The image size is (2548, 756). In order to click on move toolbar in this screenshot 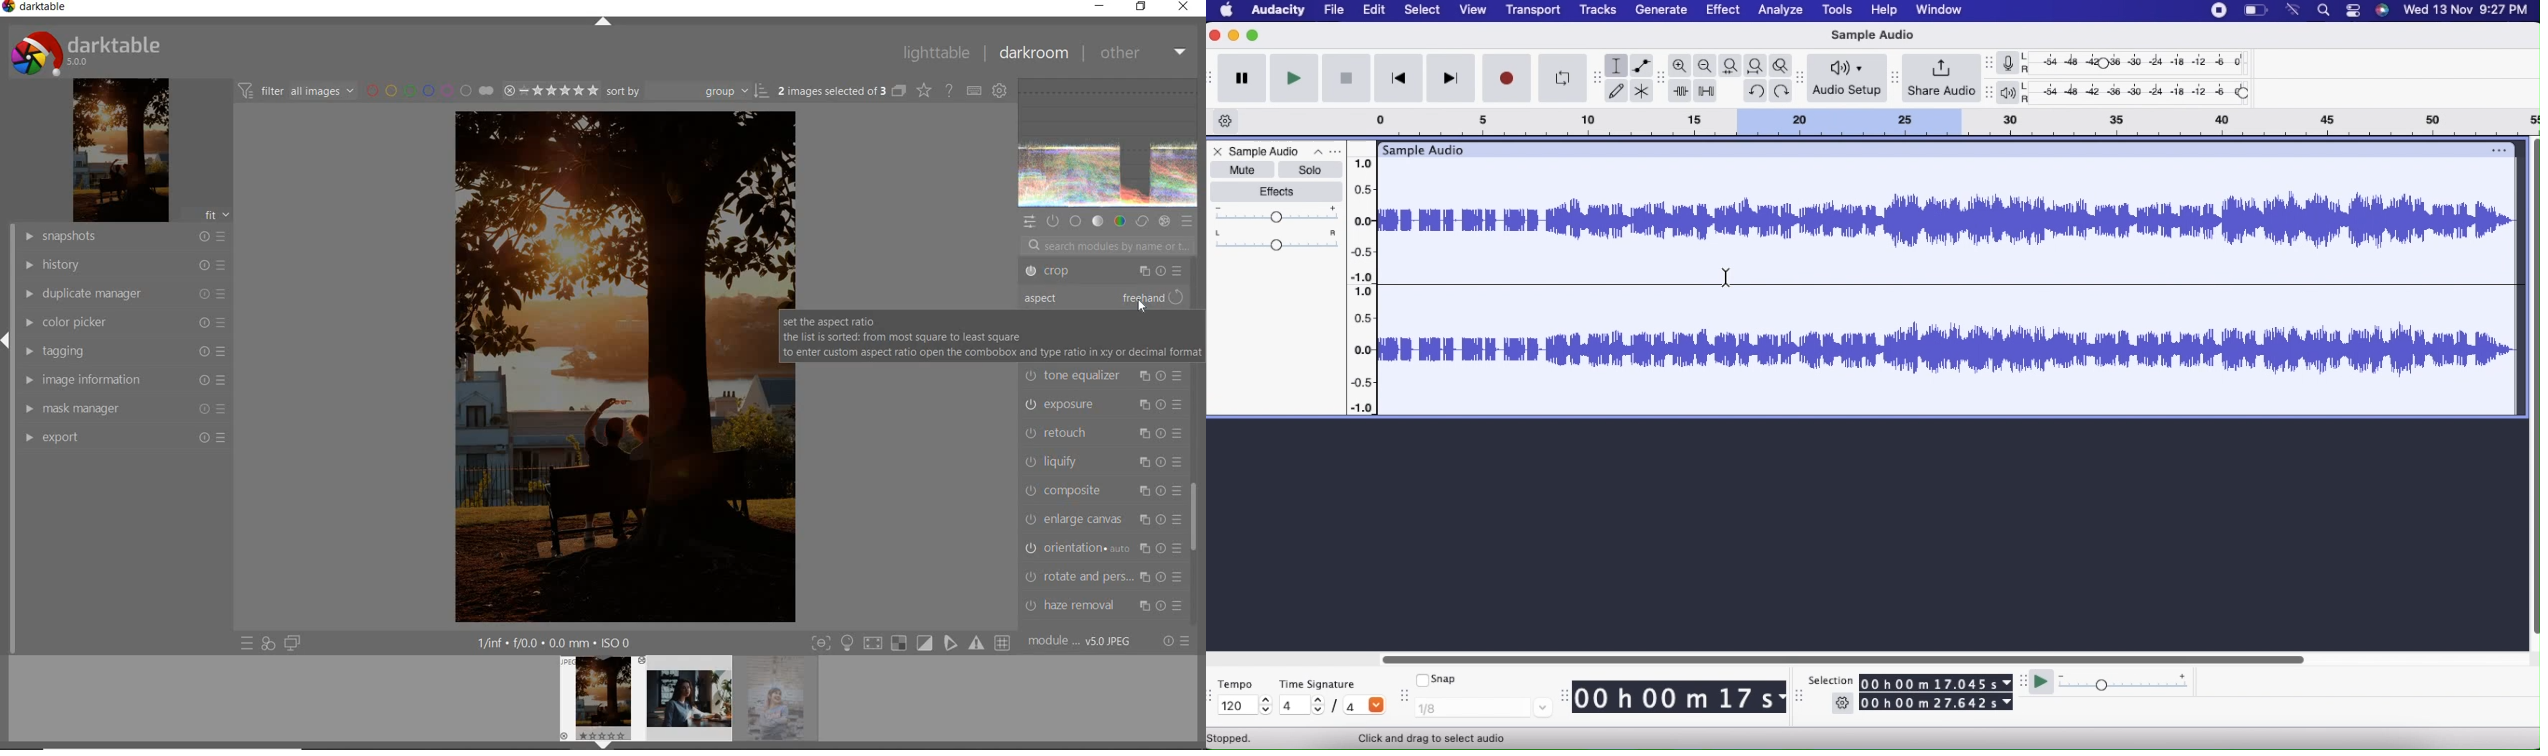, I will do `click(1893, 78)`.